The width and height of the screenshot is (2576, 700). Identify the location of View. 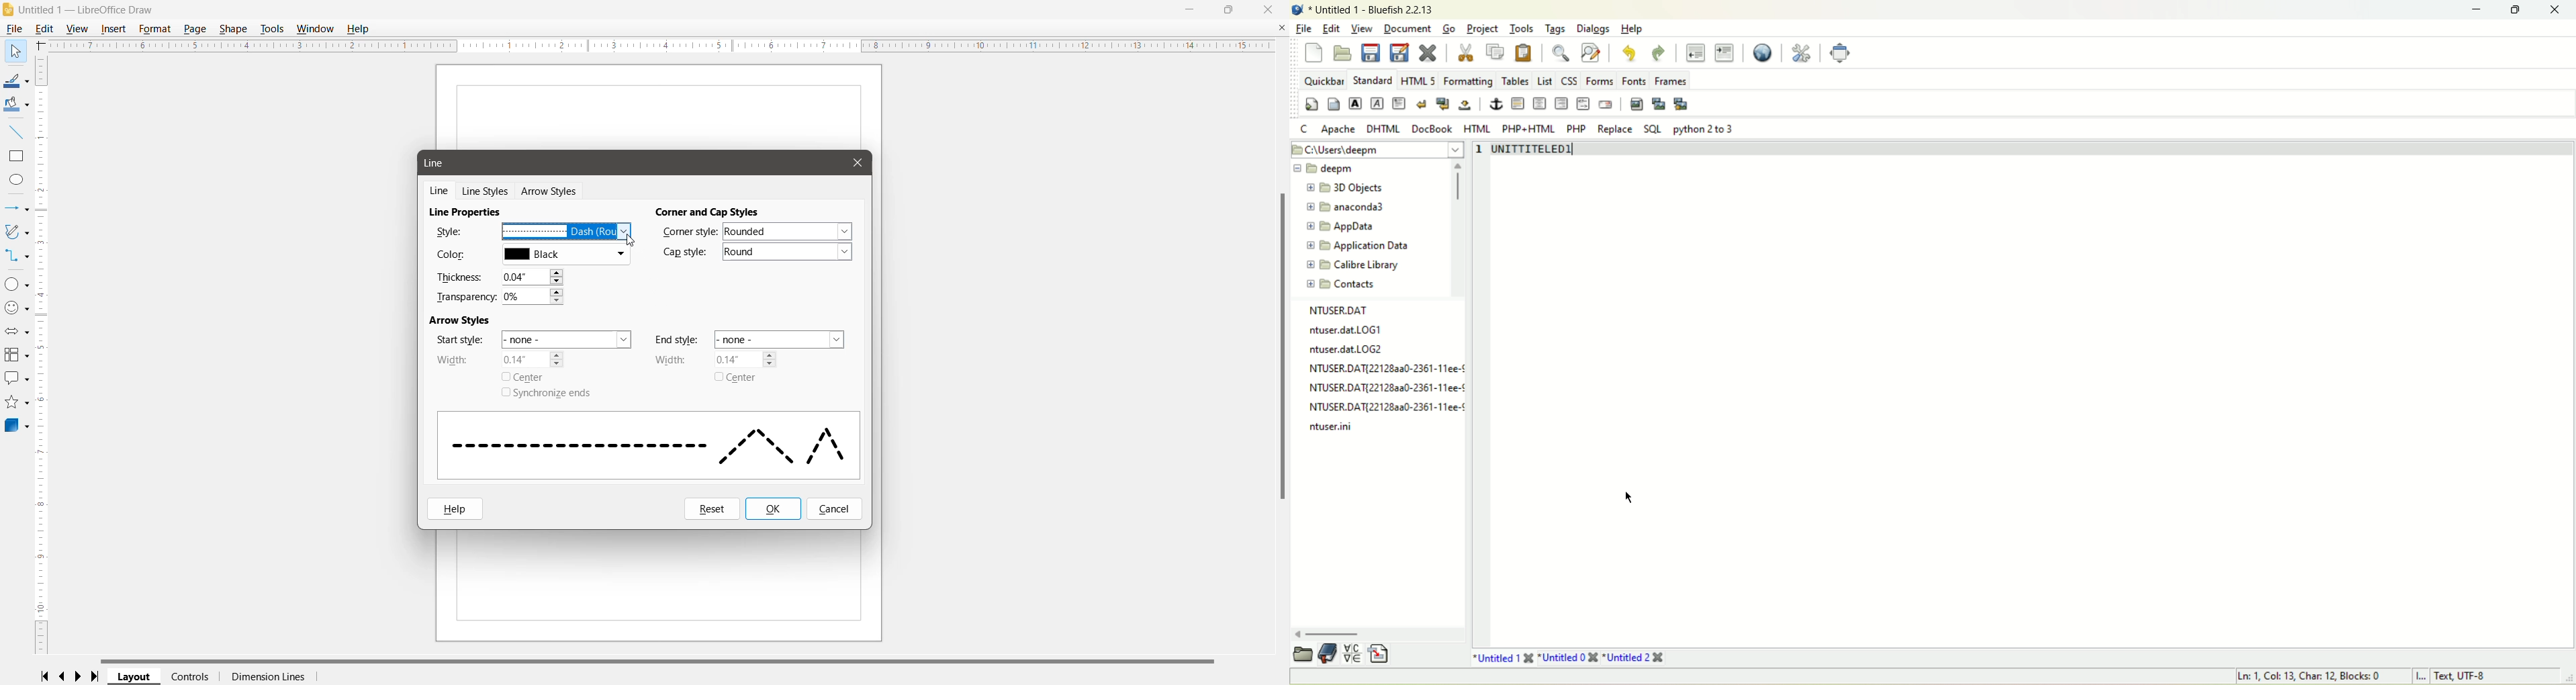
(1362, 27).